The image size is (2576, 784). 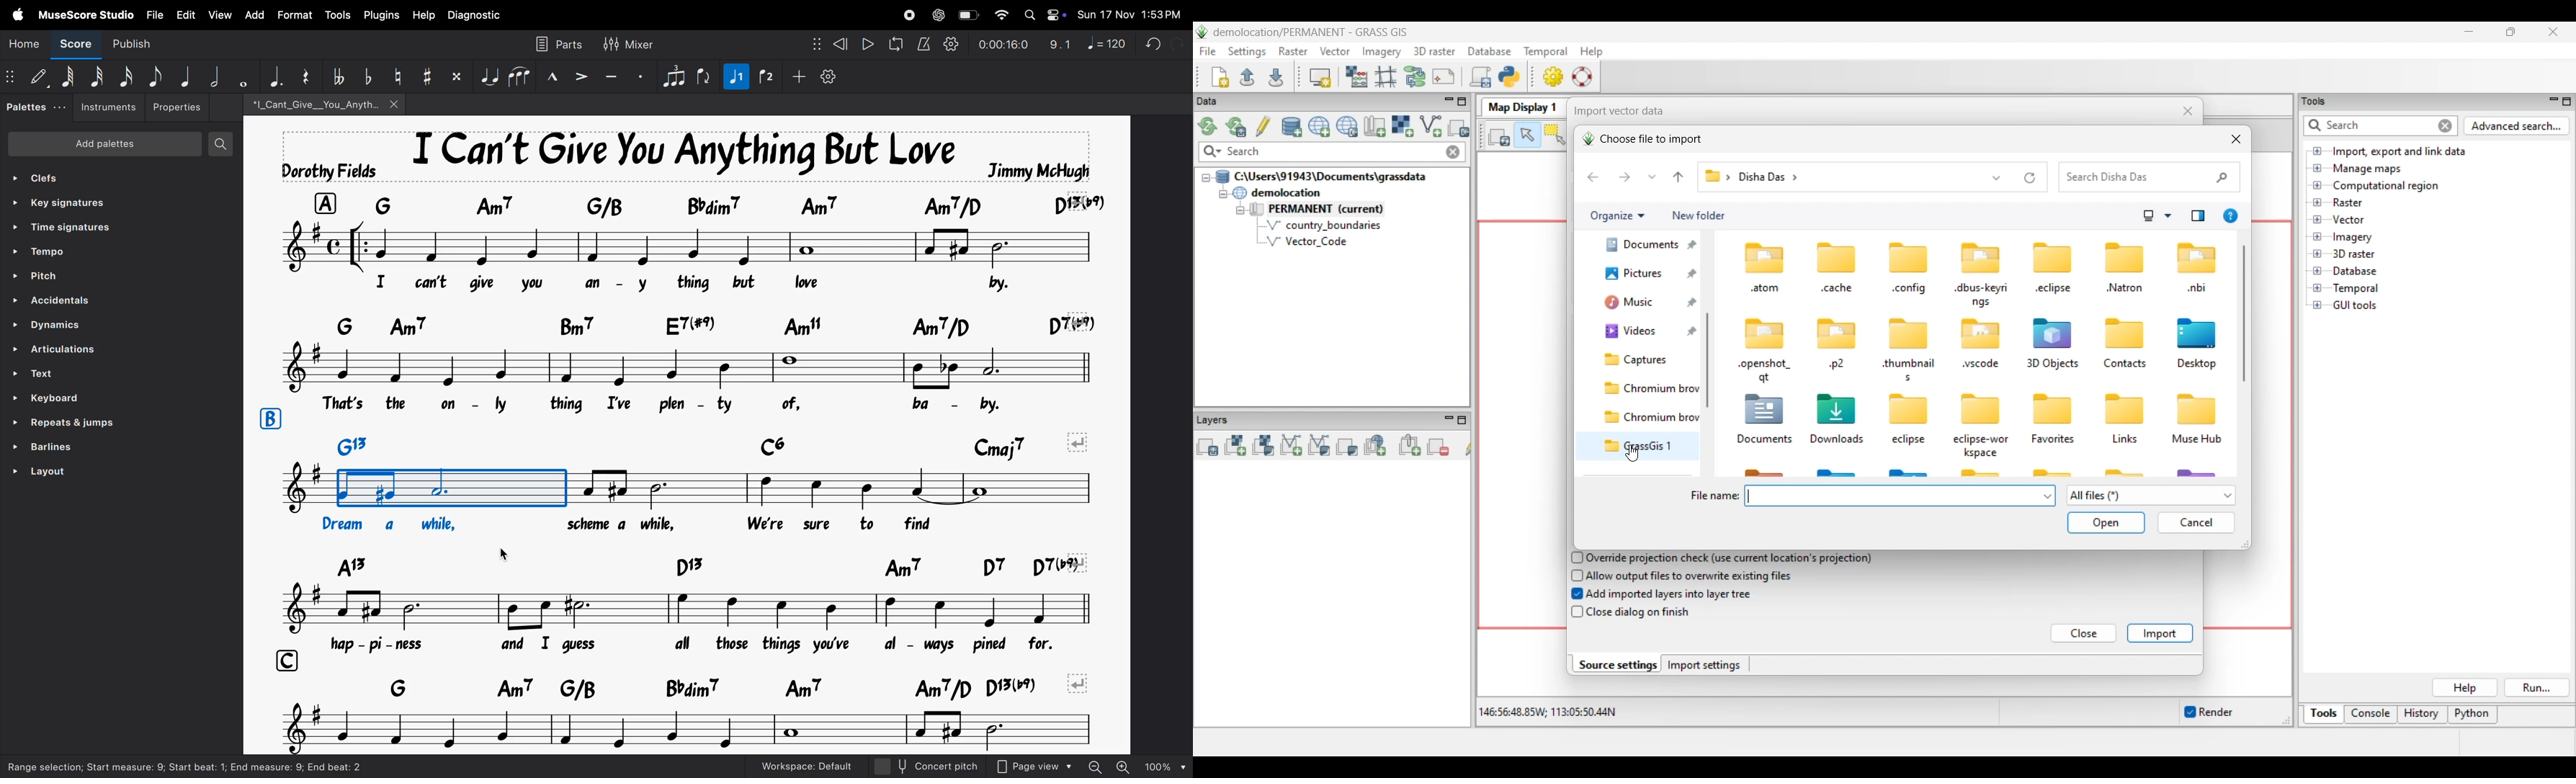 I want to click on record, so click(x=905, y=15).